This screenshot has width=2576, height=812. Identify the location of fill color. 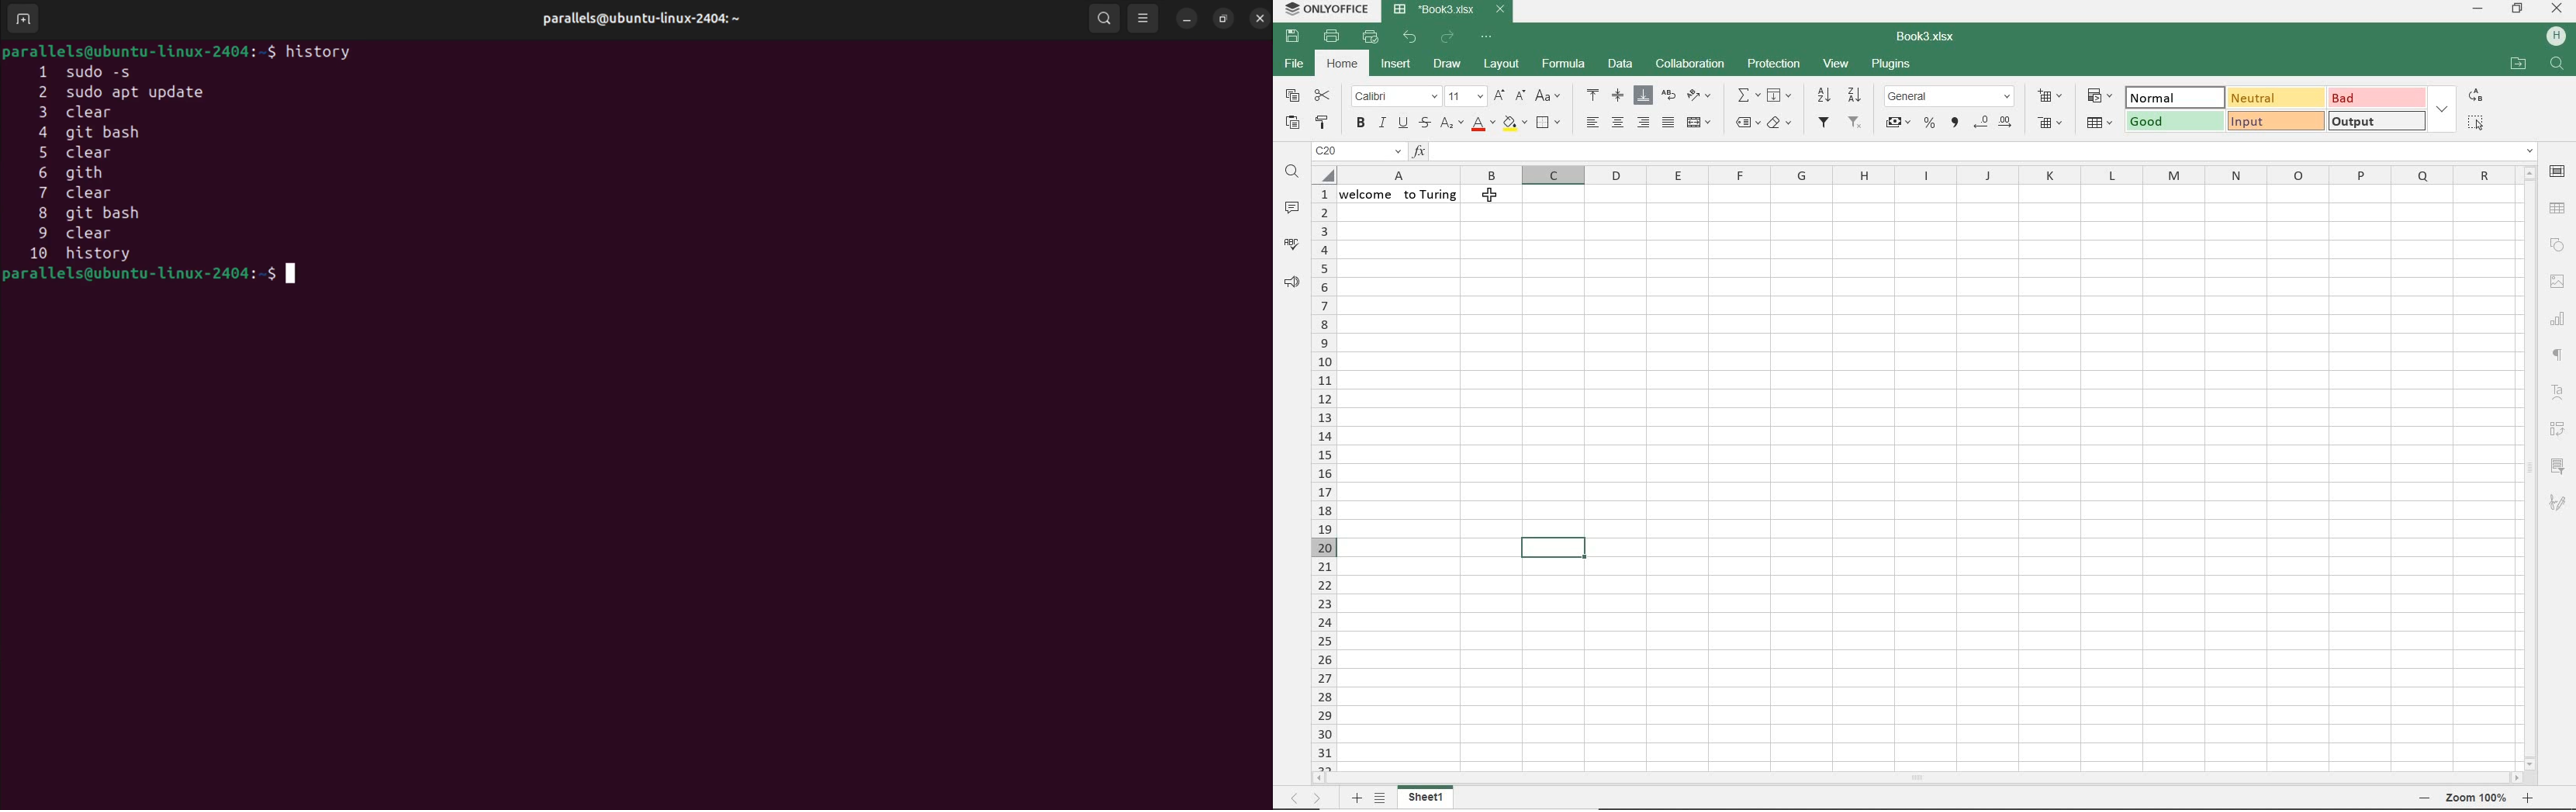
(1514, 125).